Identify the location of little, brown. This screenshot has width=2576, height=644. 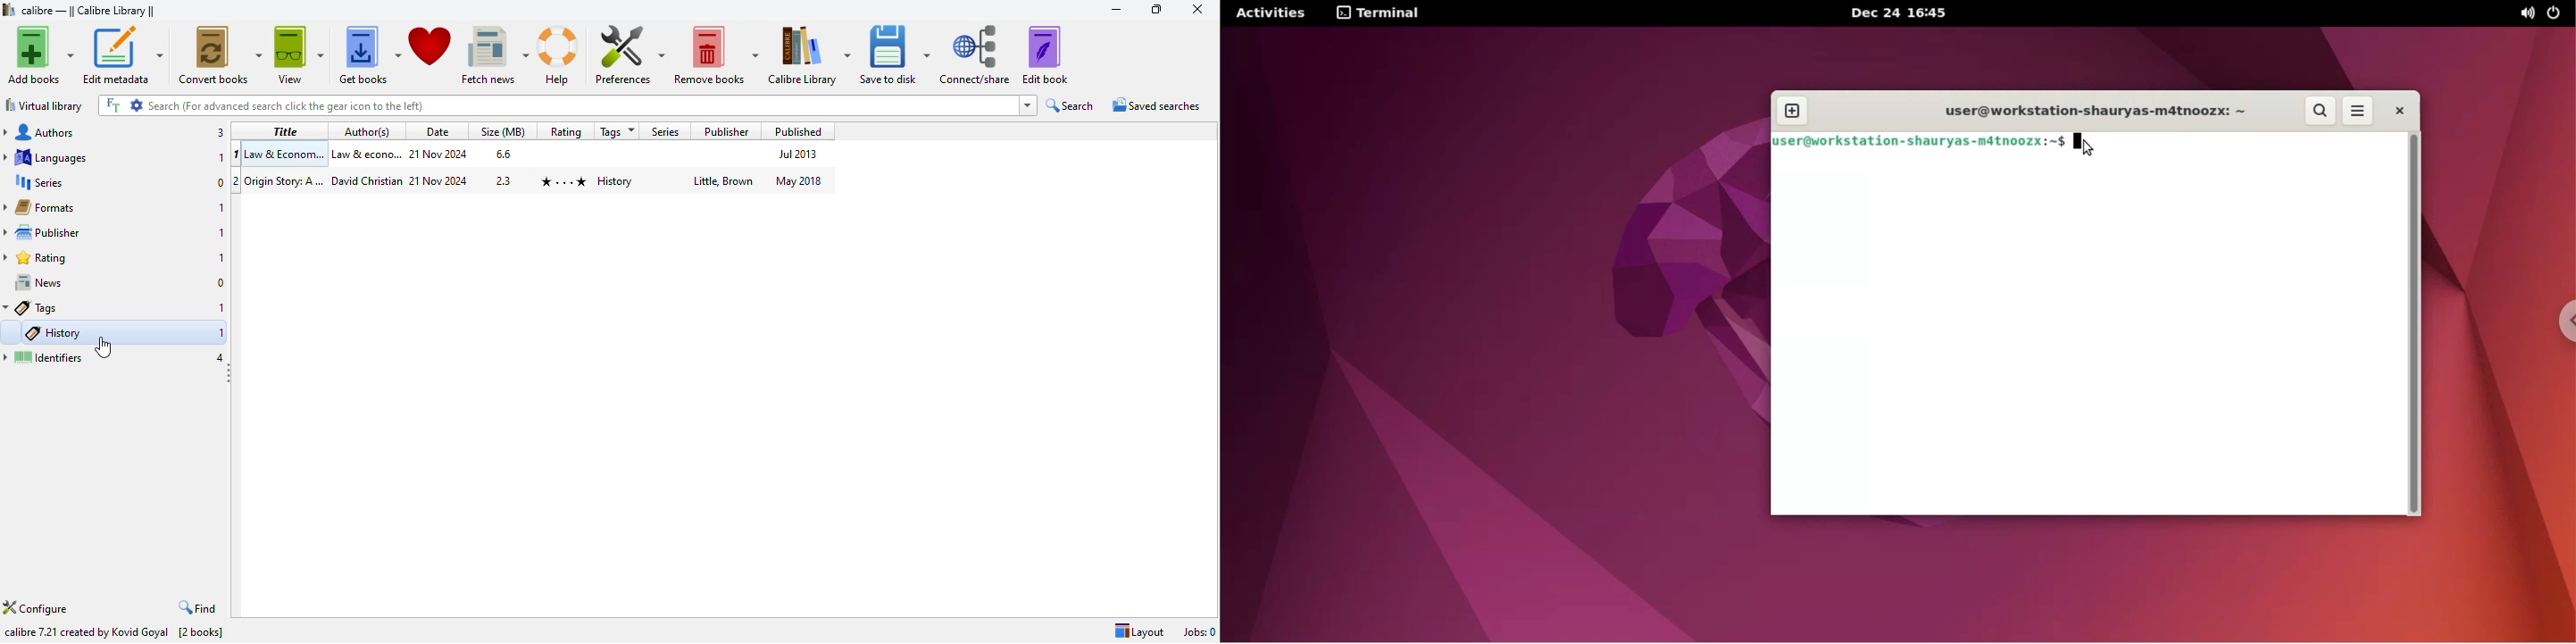
(724, 182).